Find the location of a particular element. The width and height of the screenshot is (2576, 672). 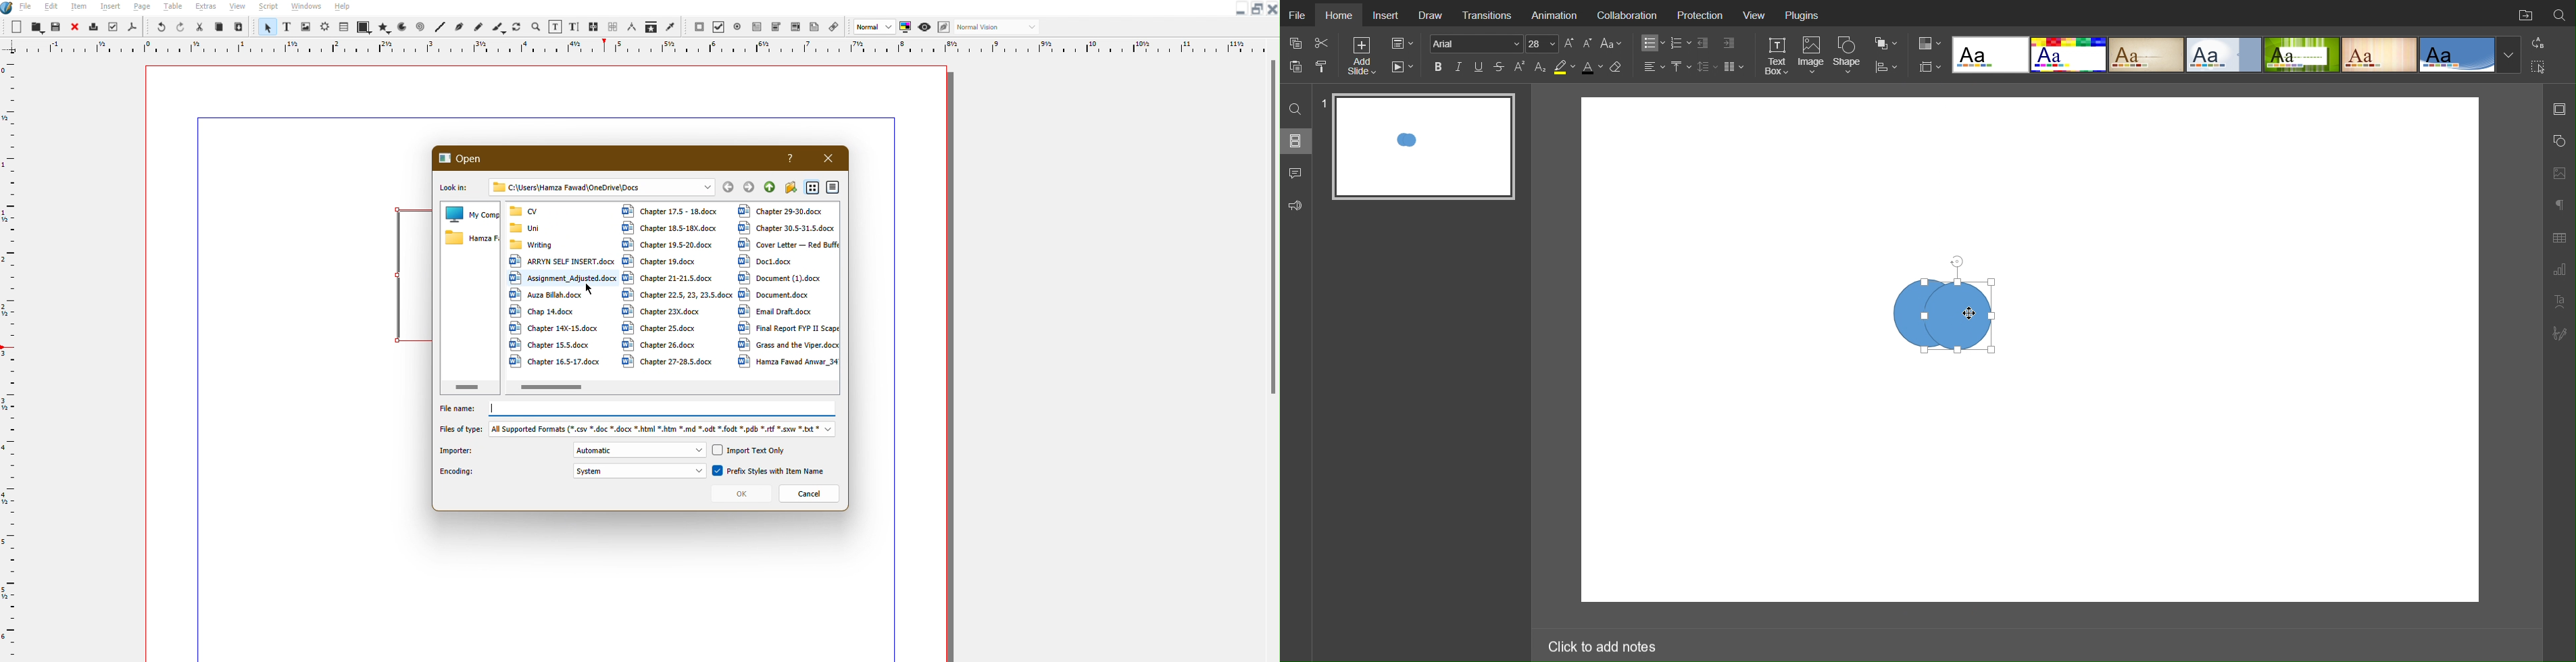

Table is located at coordinates (345, 27).